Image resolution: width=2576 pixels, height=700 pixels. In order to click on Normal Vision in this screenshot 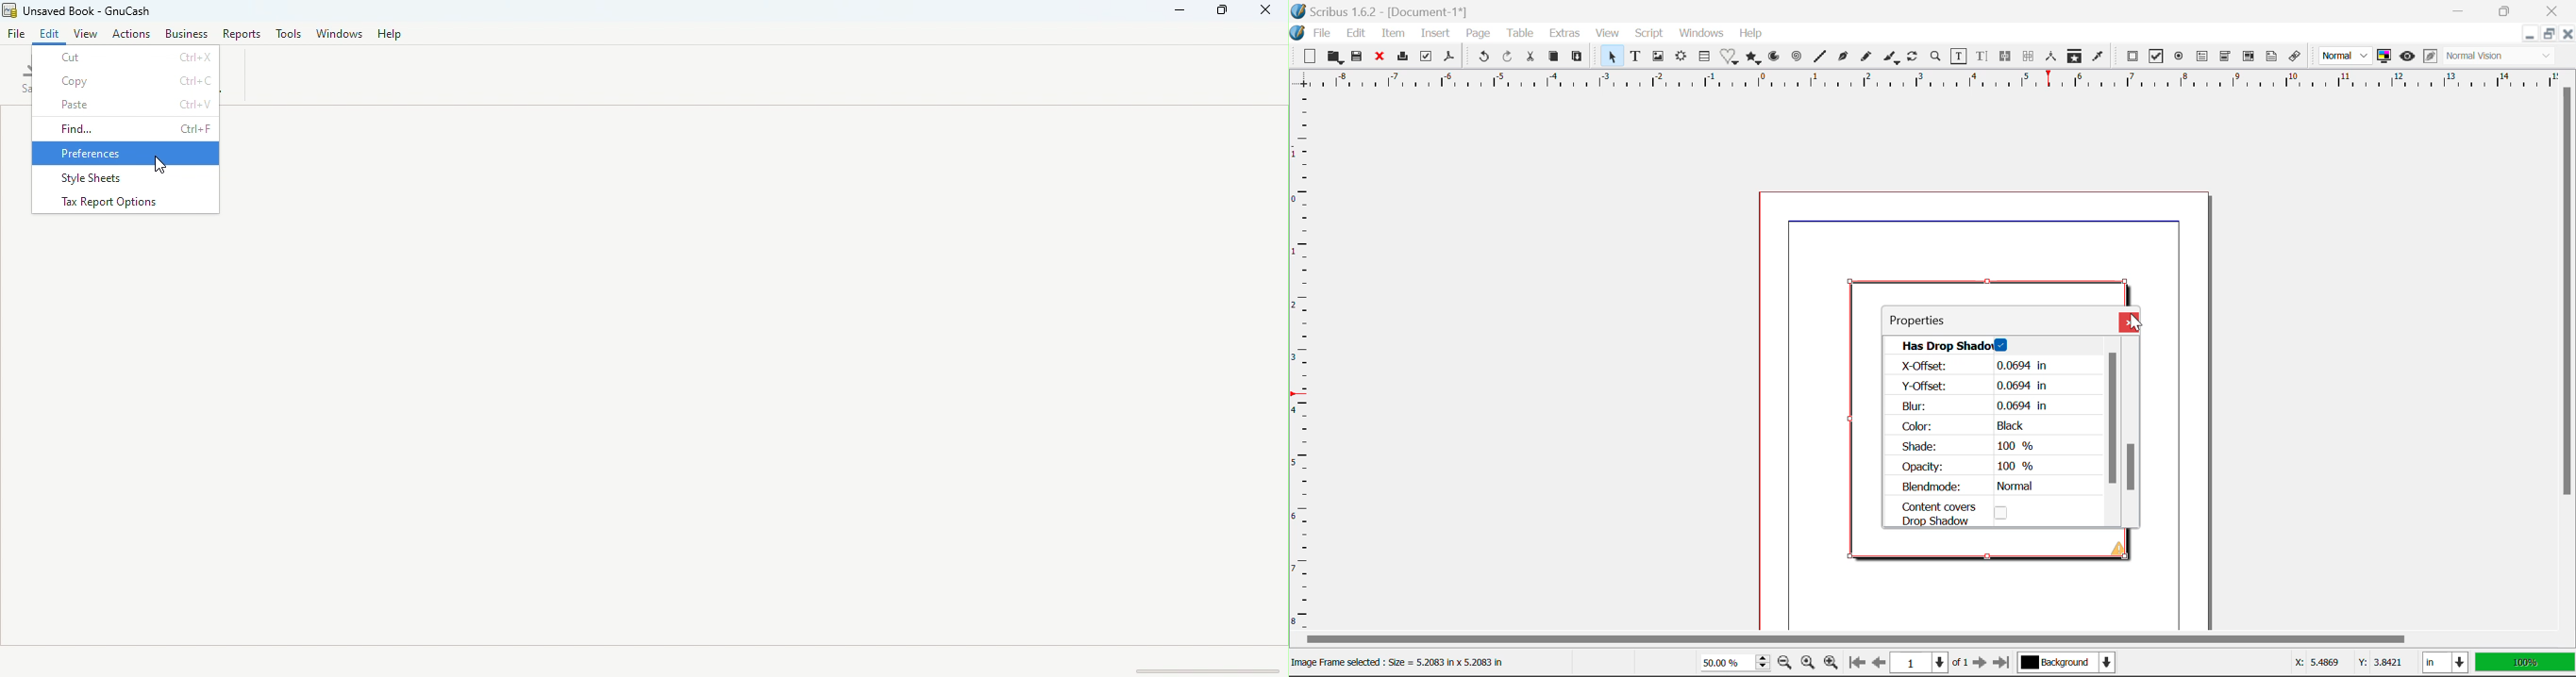, I will do `click(2500, 56)`.